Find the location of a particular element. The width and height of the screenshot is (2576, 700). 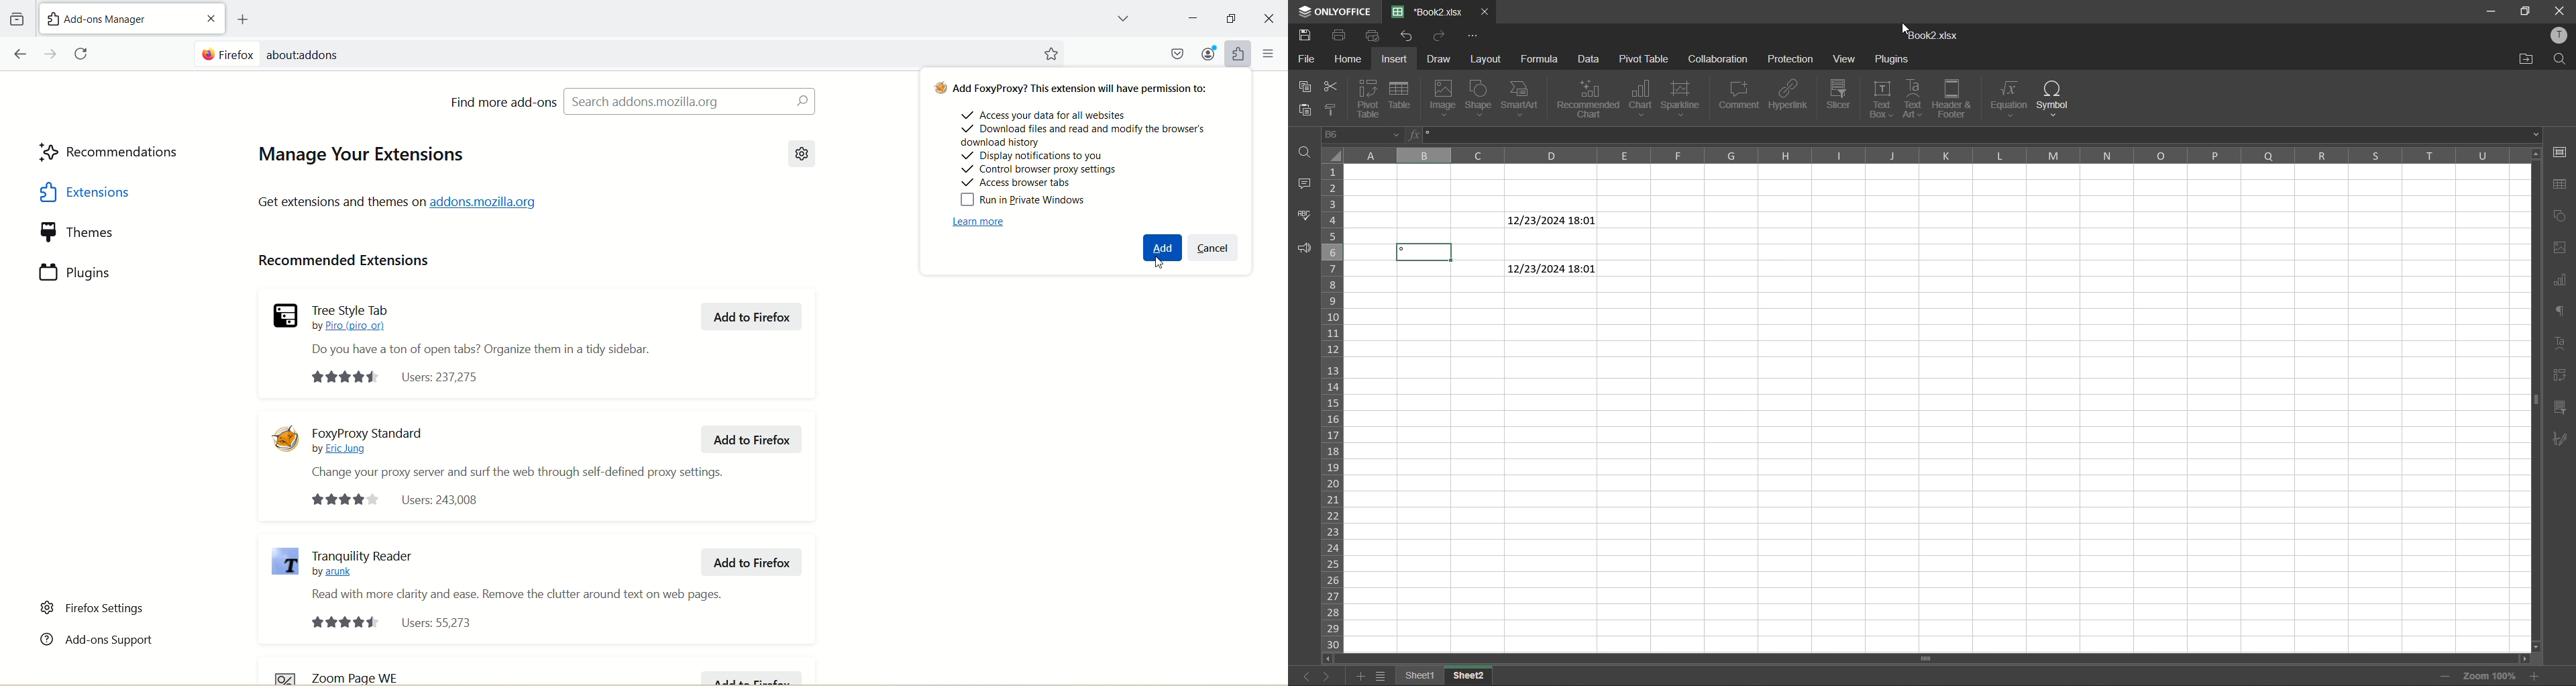

draw is located at coordinates (1438, 59).